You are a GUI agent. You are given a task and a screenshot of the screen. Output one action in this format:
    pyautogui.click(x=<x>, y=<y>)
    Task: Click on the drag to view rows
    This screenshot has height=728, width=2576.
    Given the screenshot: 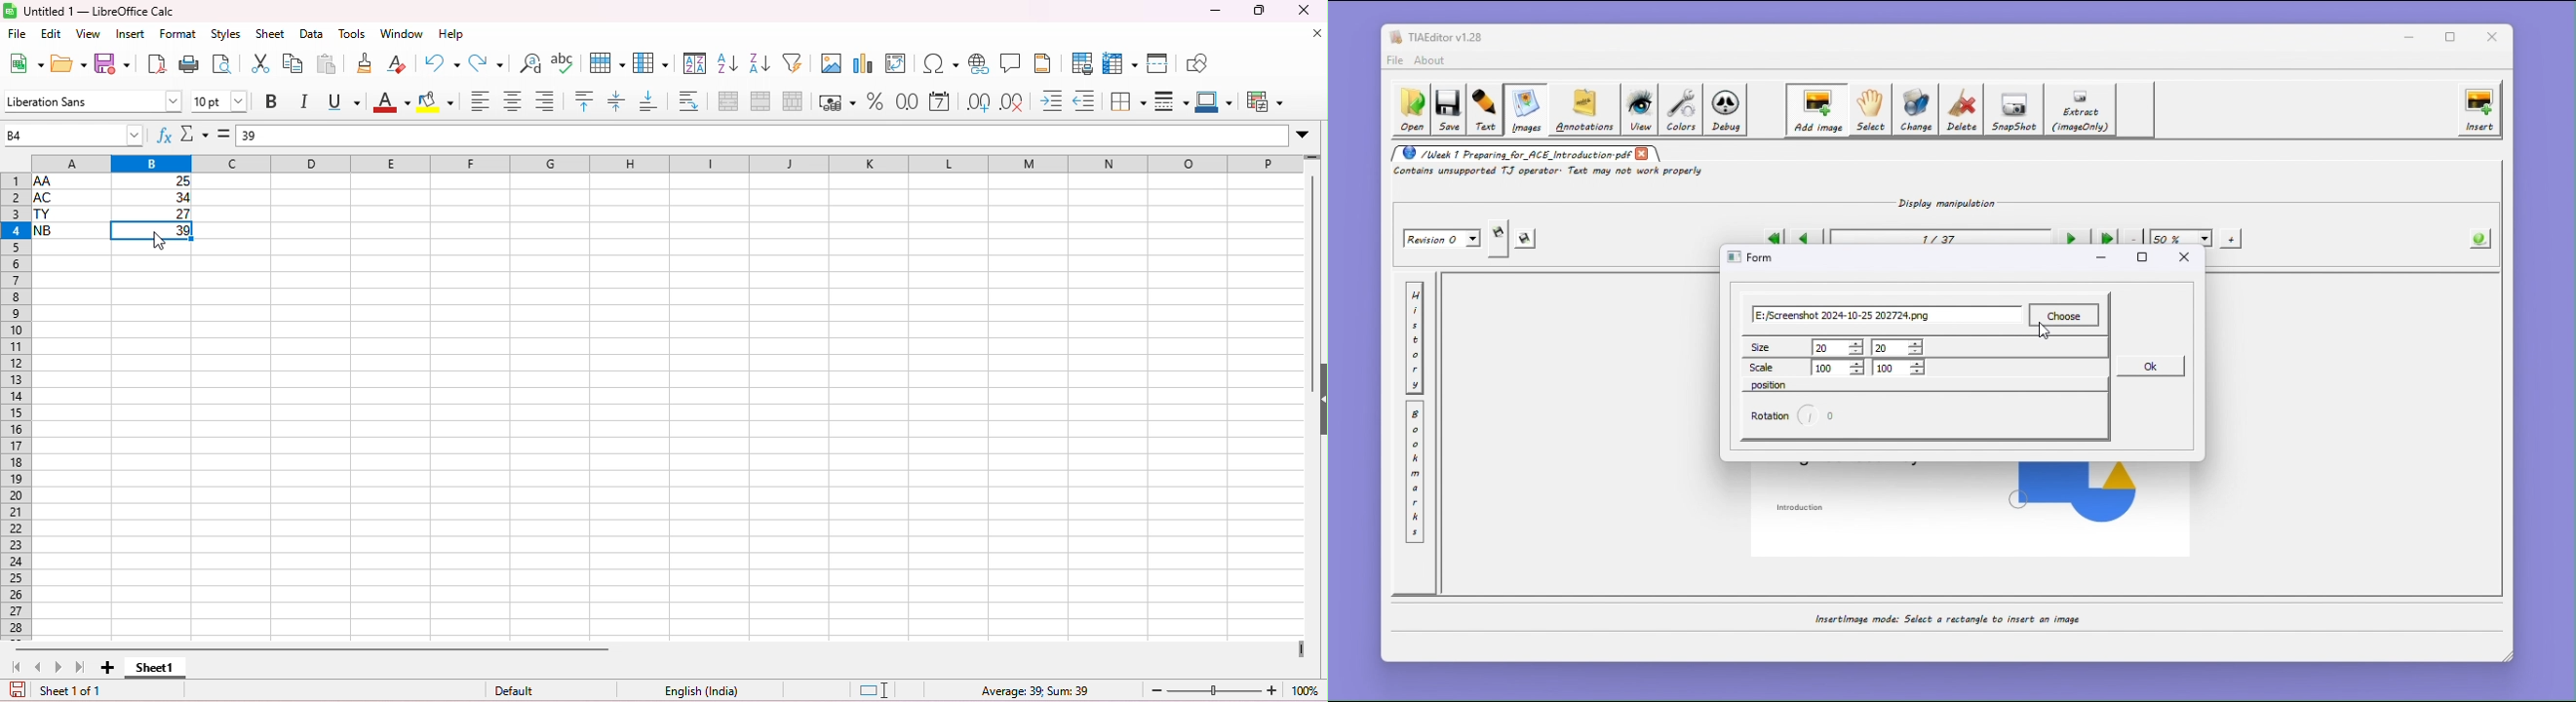 What is the action you would take?
    pyautogui.click(x=1314, y=158)
    